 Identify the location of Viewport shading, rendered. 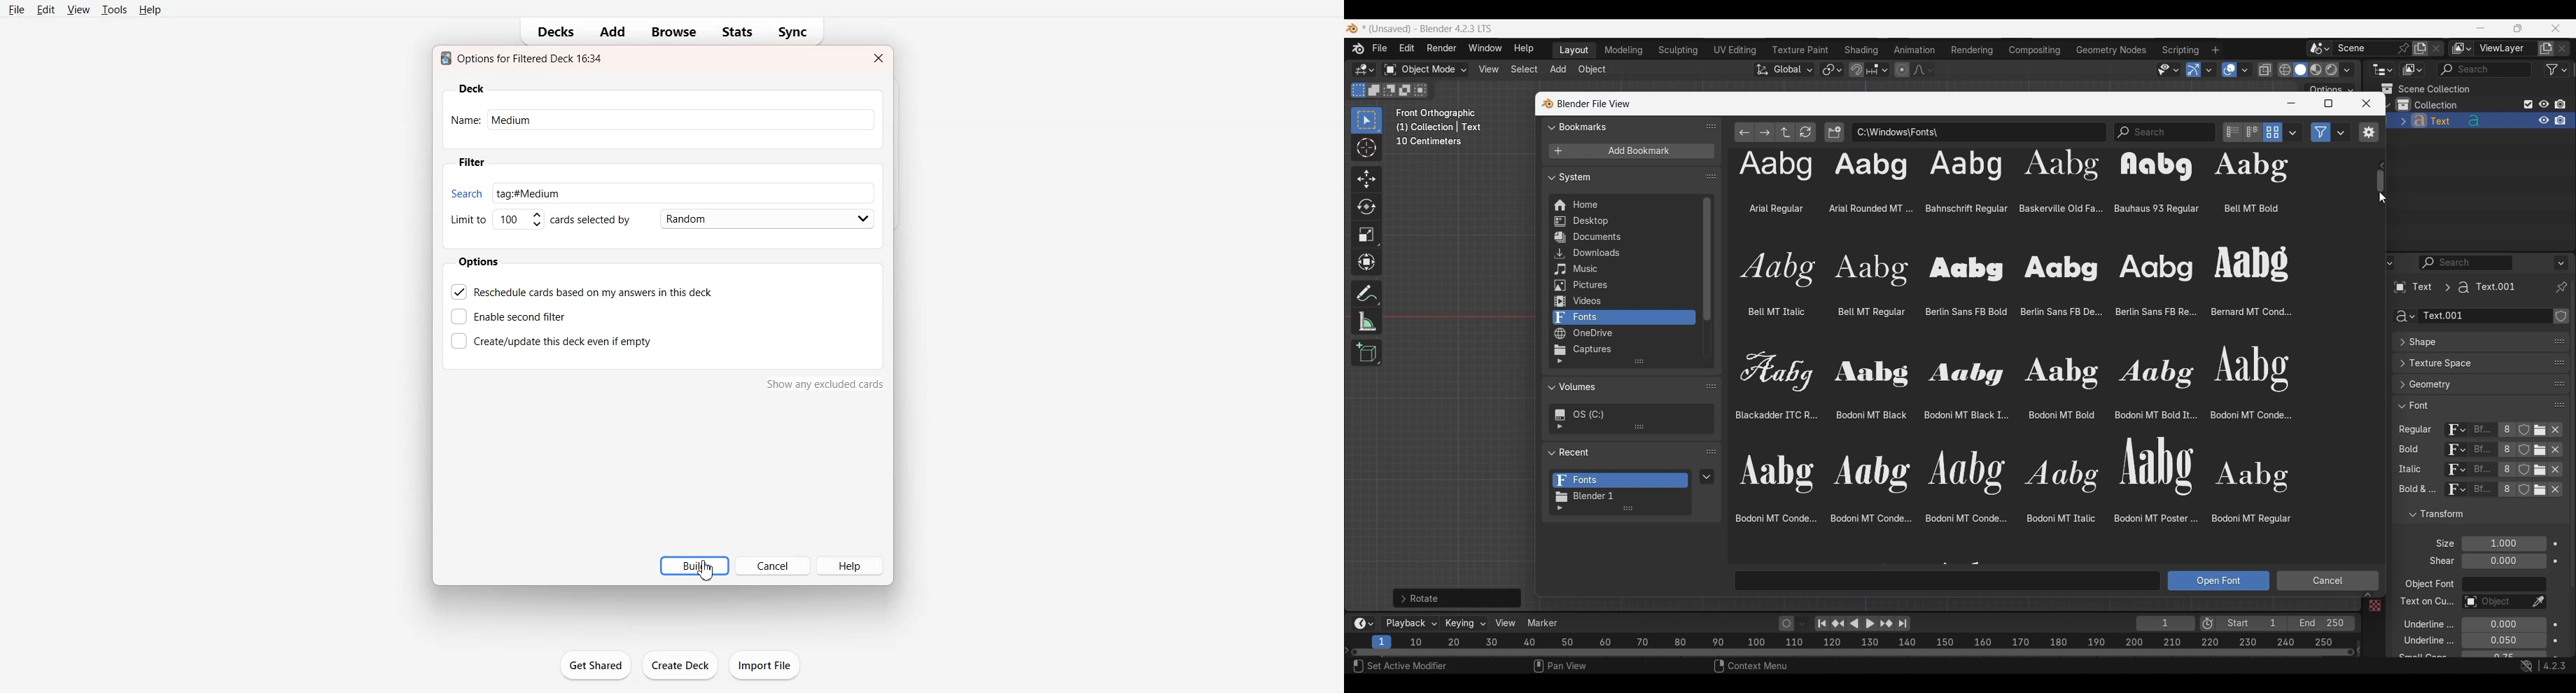
(2331, 69).